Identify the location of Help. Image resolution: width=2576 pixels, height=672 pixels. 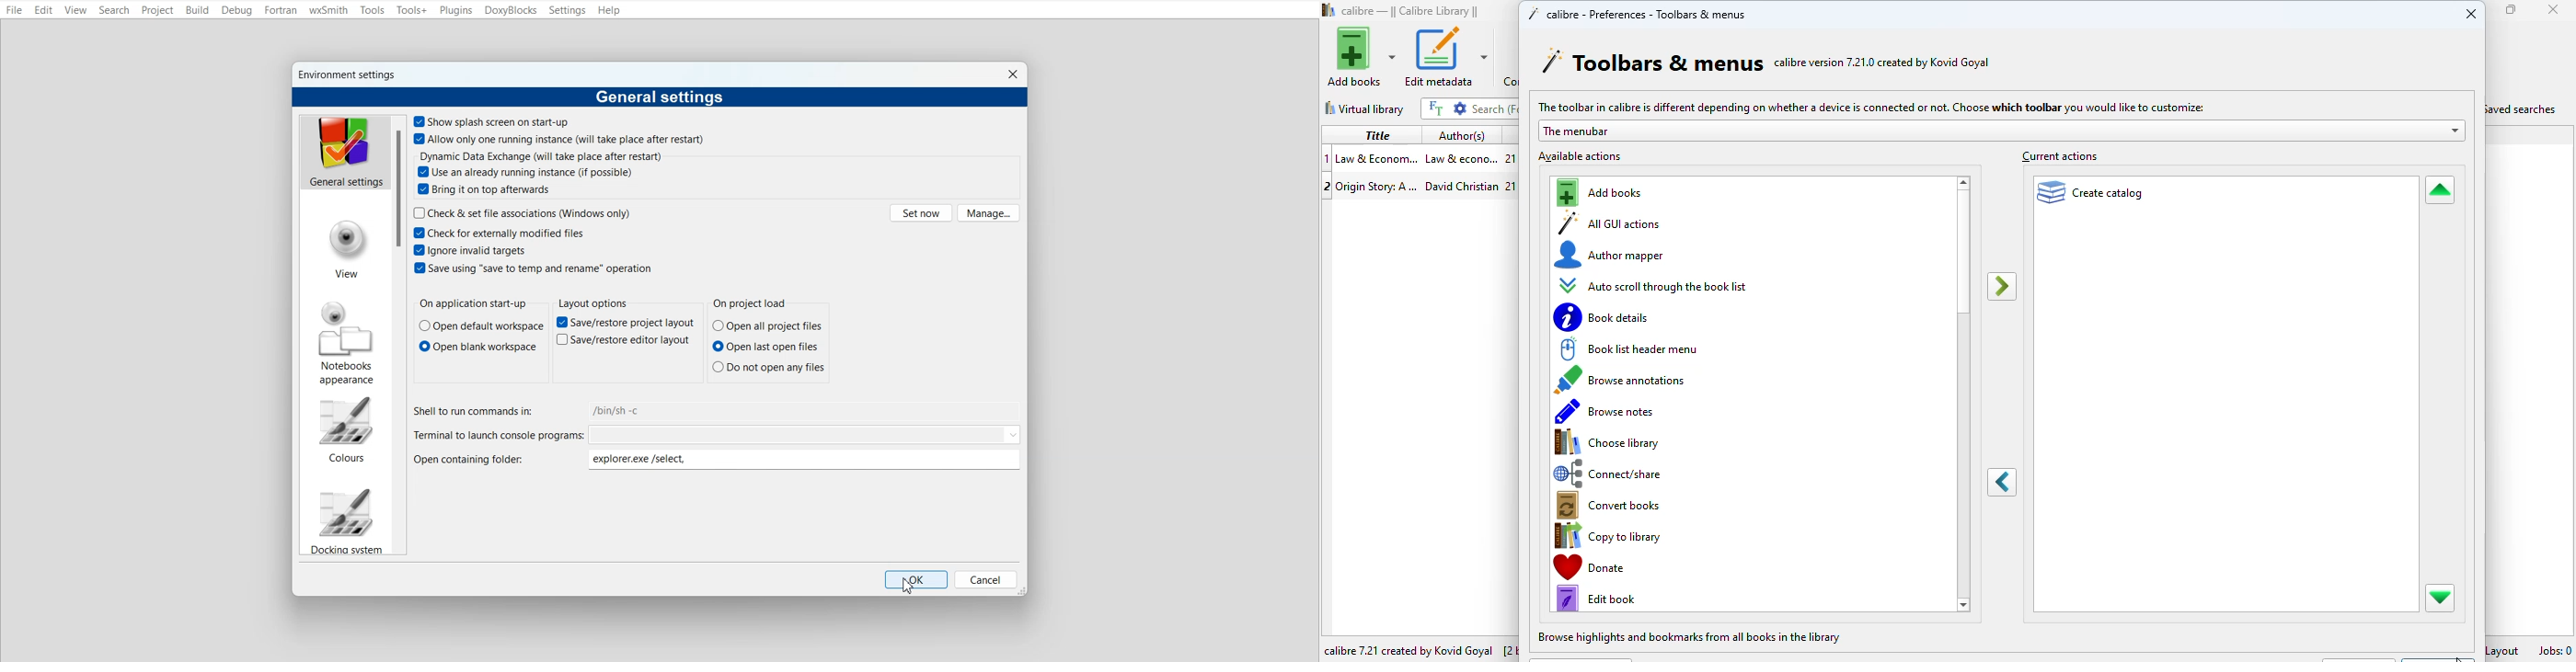
(609, 10).